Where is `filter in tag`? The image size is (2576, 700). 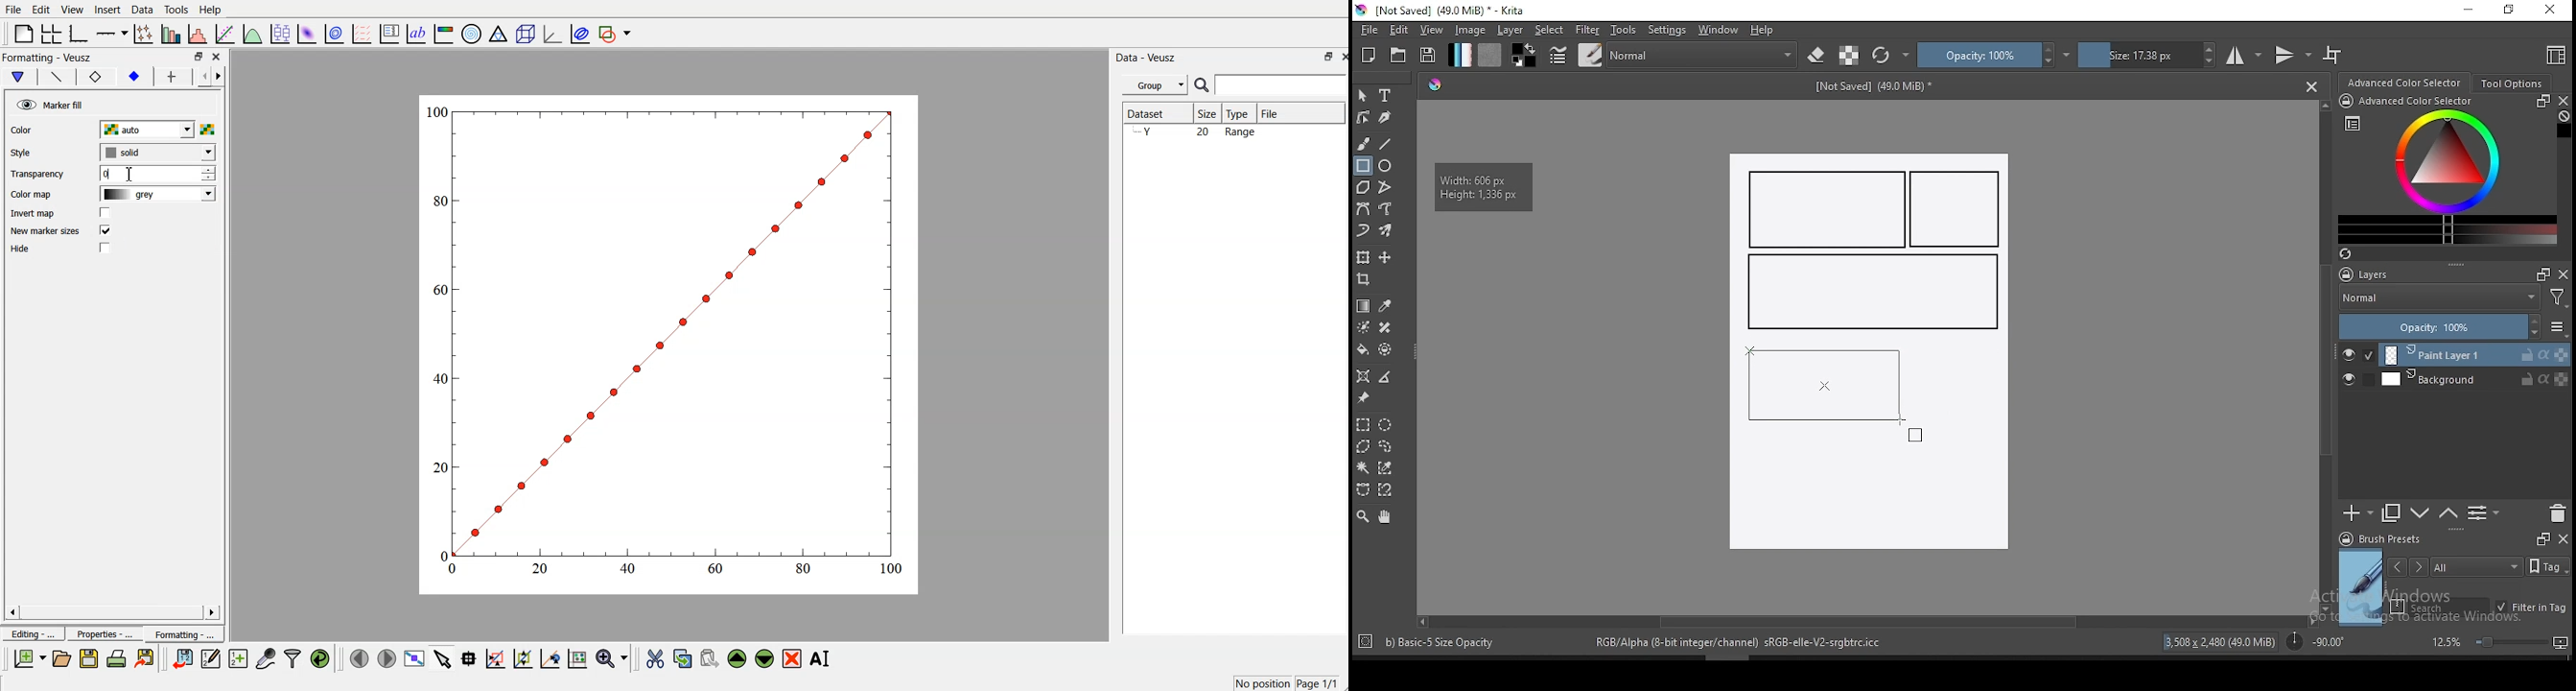
filter in tag is located at coordinates (2531, 608).